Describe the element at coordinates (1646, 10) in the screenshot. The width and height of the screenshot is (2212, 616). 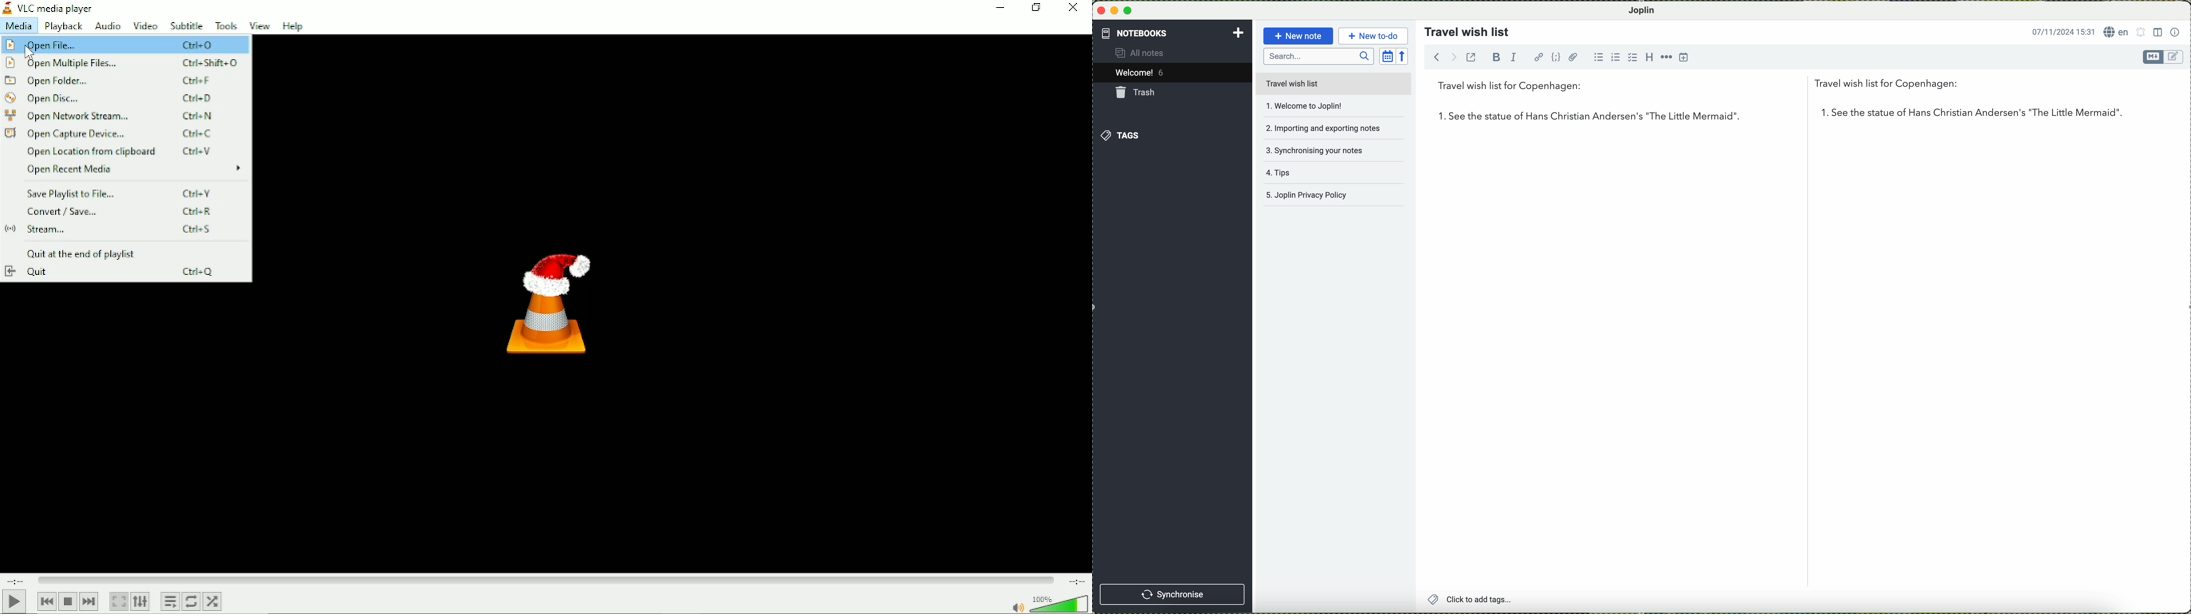
I see `Joplin` at that location.